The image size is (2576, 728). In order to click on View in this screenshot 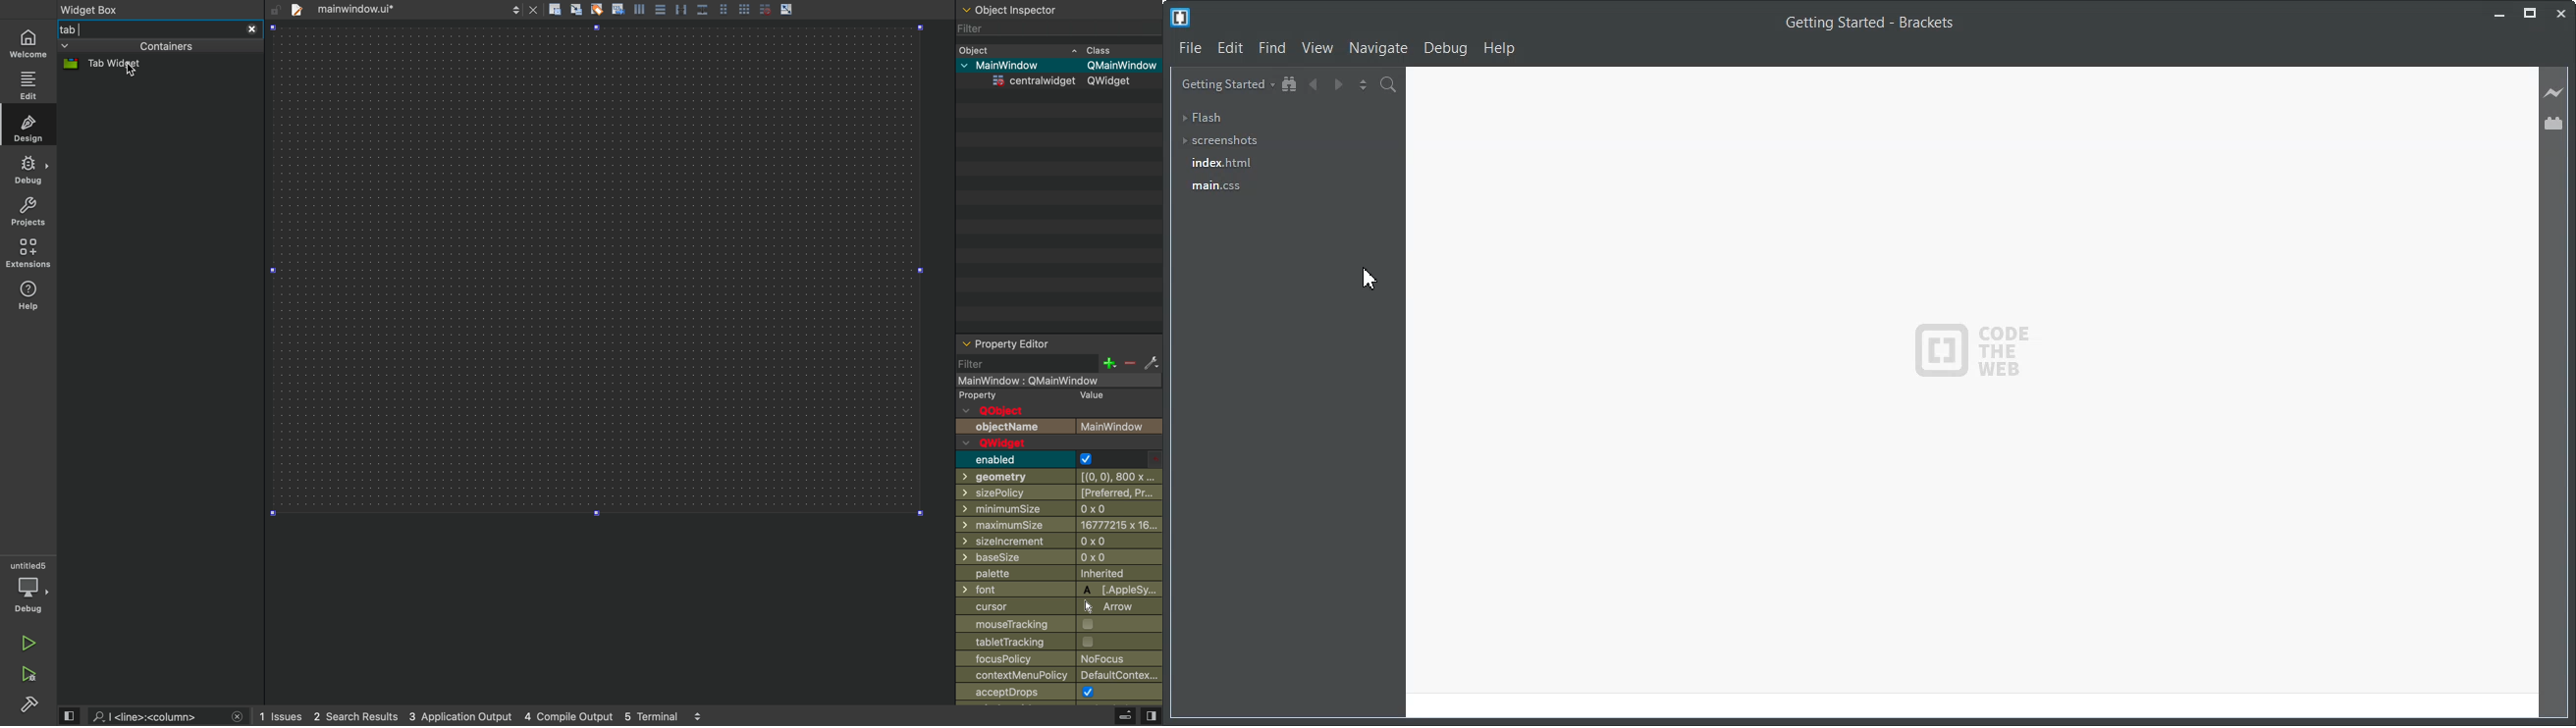, I will do `click(1318, 48)`.